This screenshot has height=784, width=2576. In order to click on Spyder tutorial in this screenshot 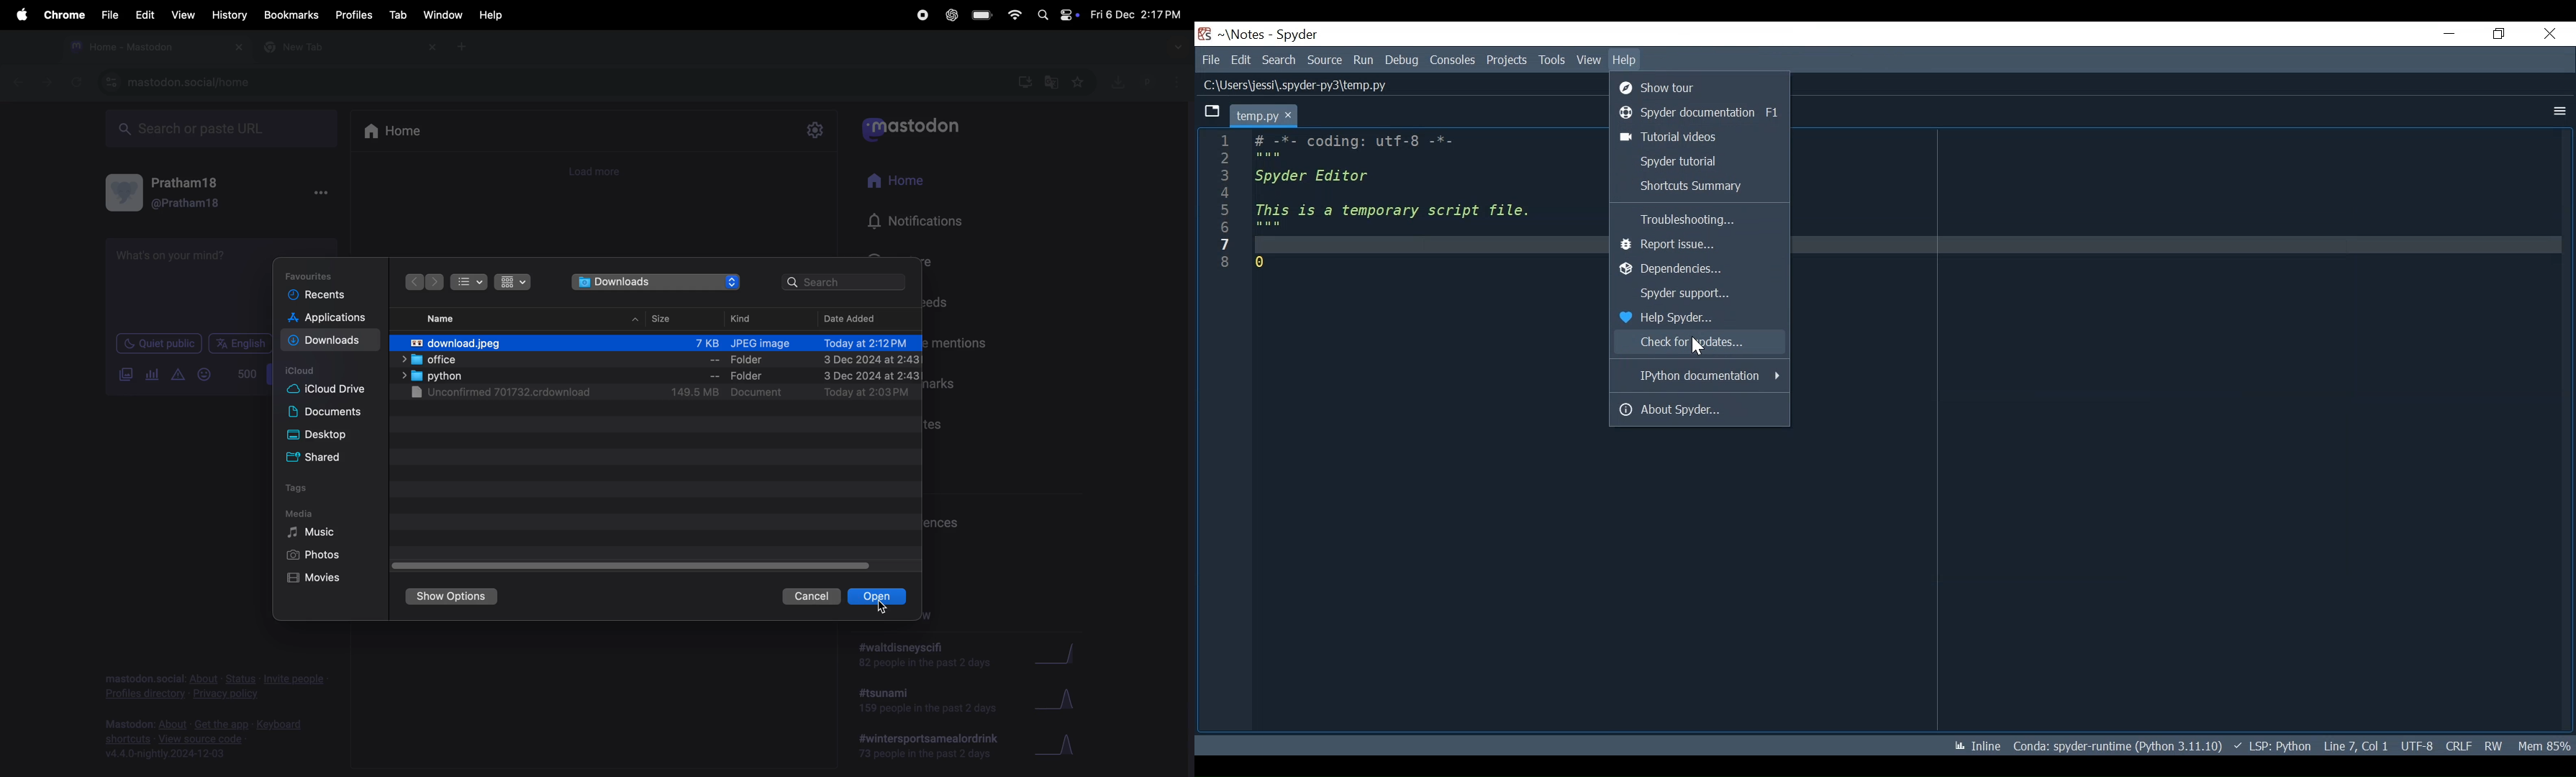, I will do `click(1698, 160)`.